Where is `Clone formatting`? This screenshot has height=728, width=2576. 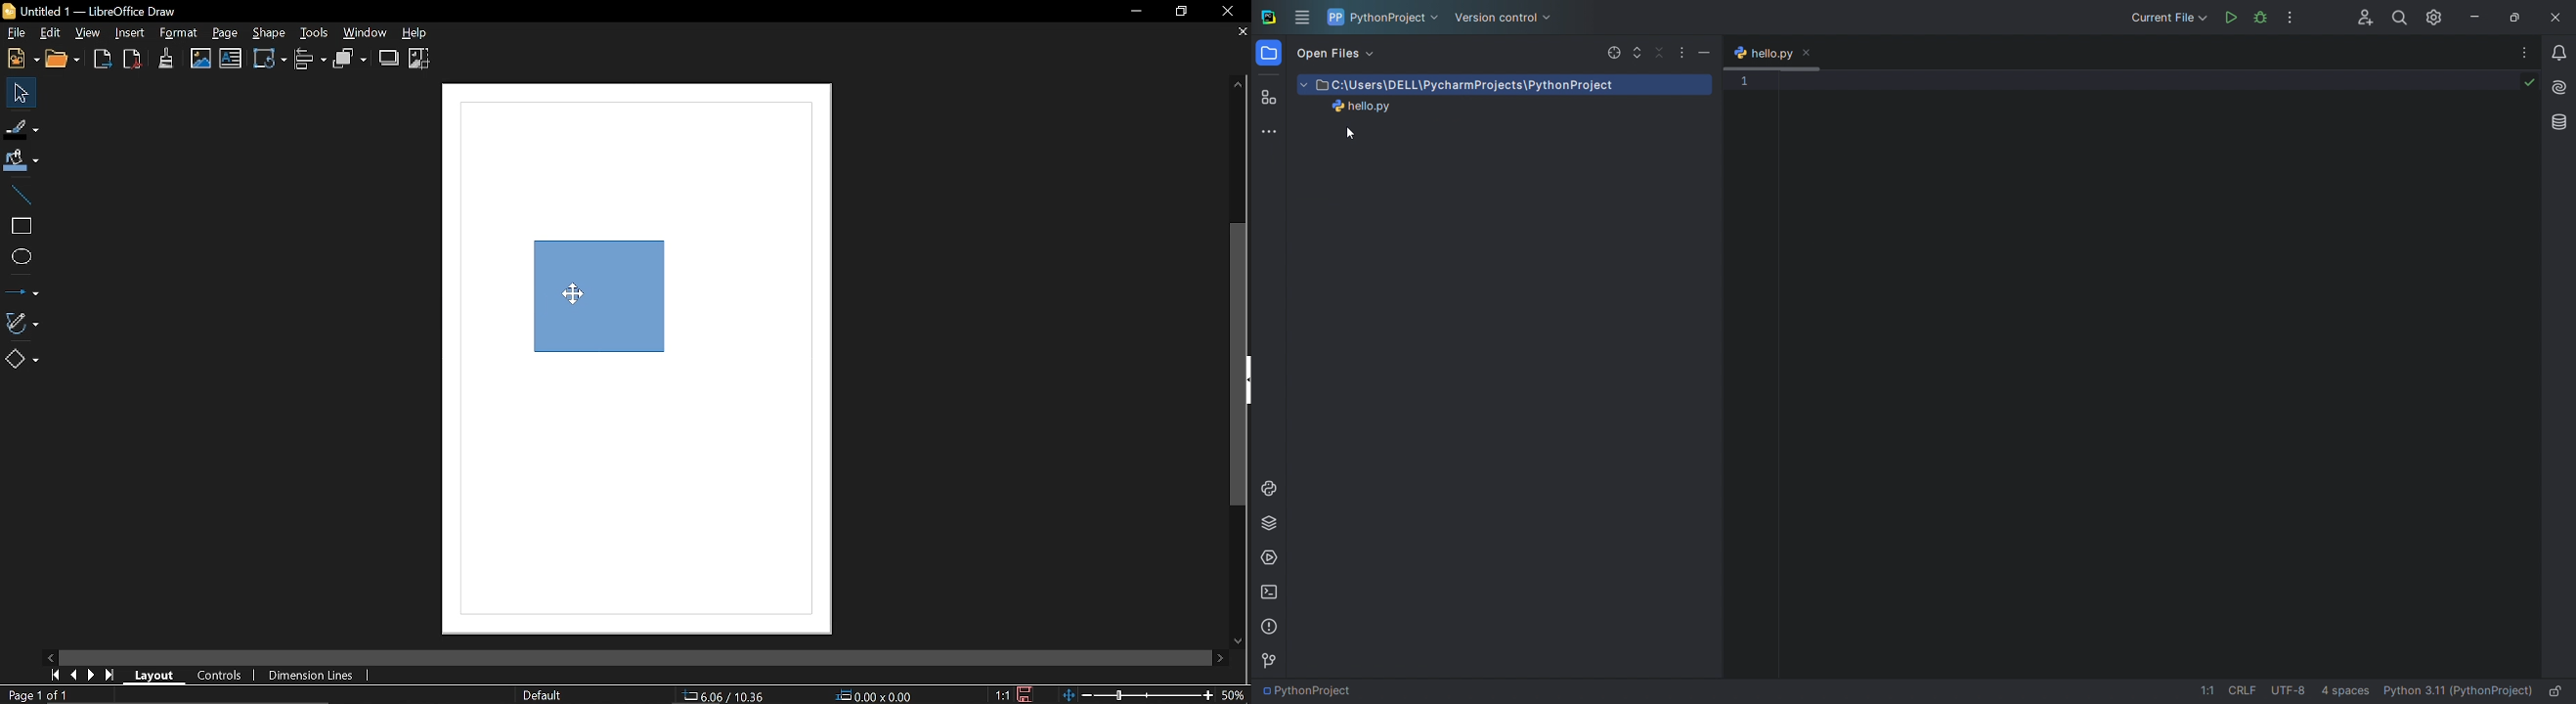
Clone formatting is located at coordinates (166, 58).